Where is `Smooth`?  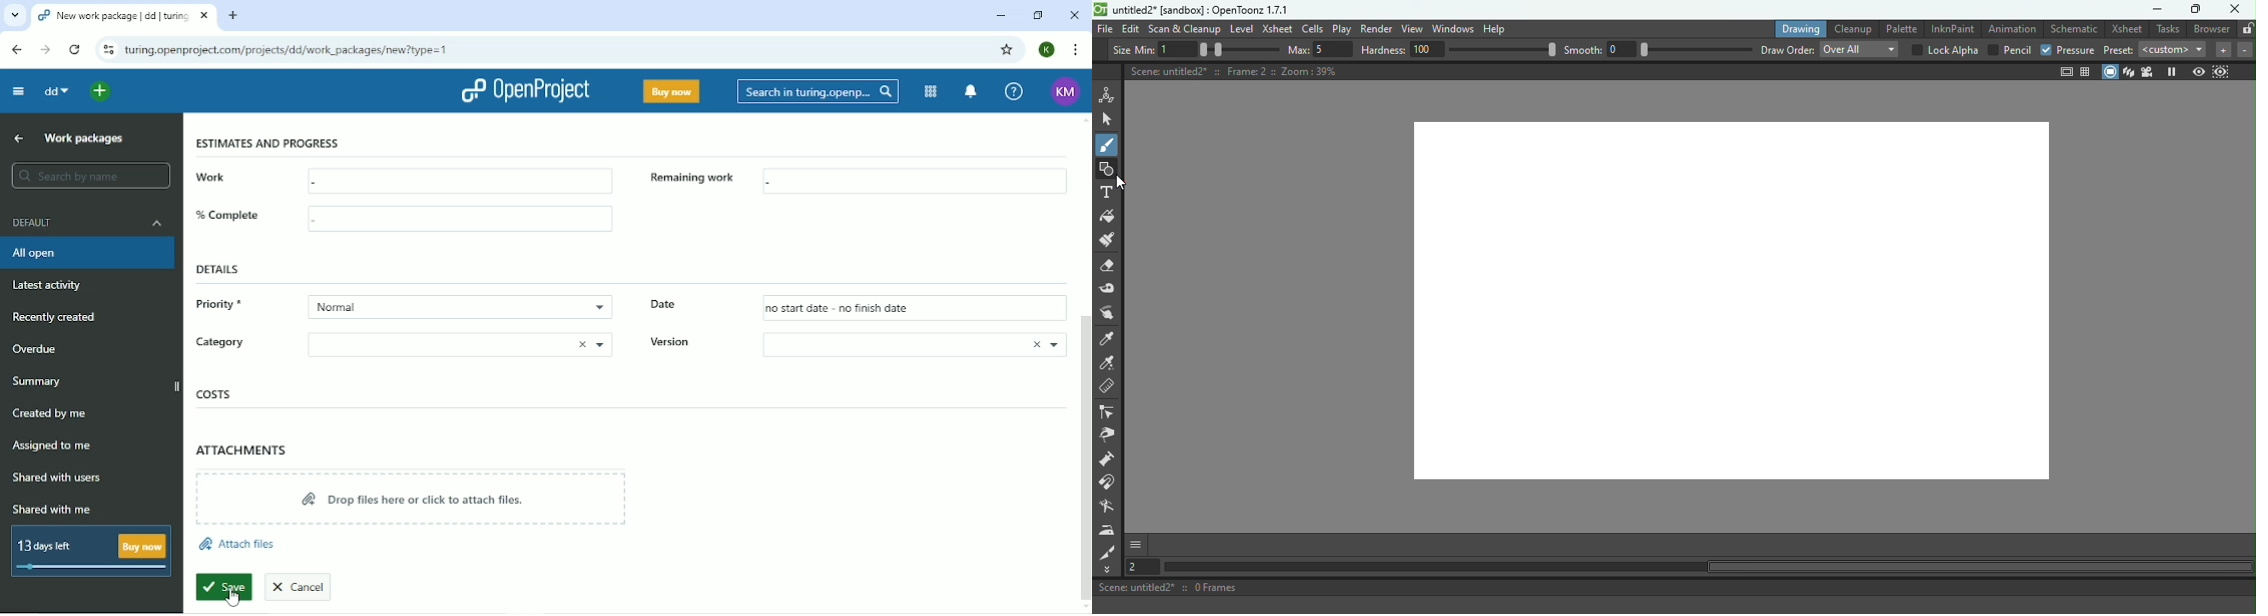 Smooth is located at coordinates (1659, 49).